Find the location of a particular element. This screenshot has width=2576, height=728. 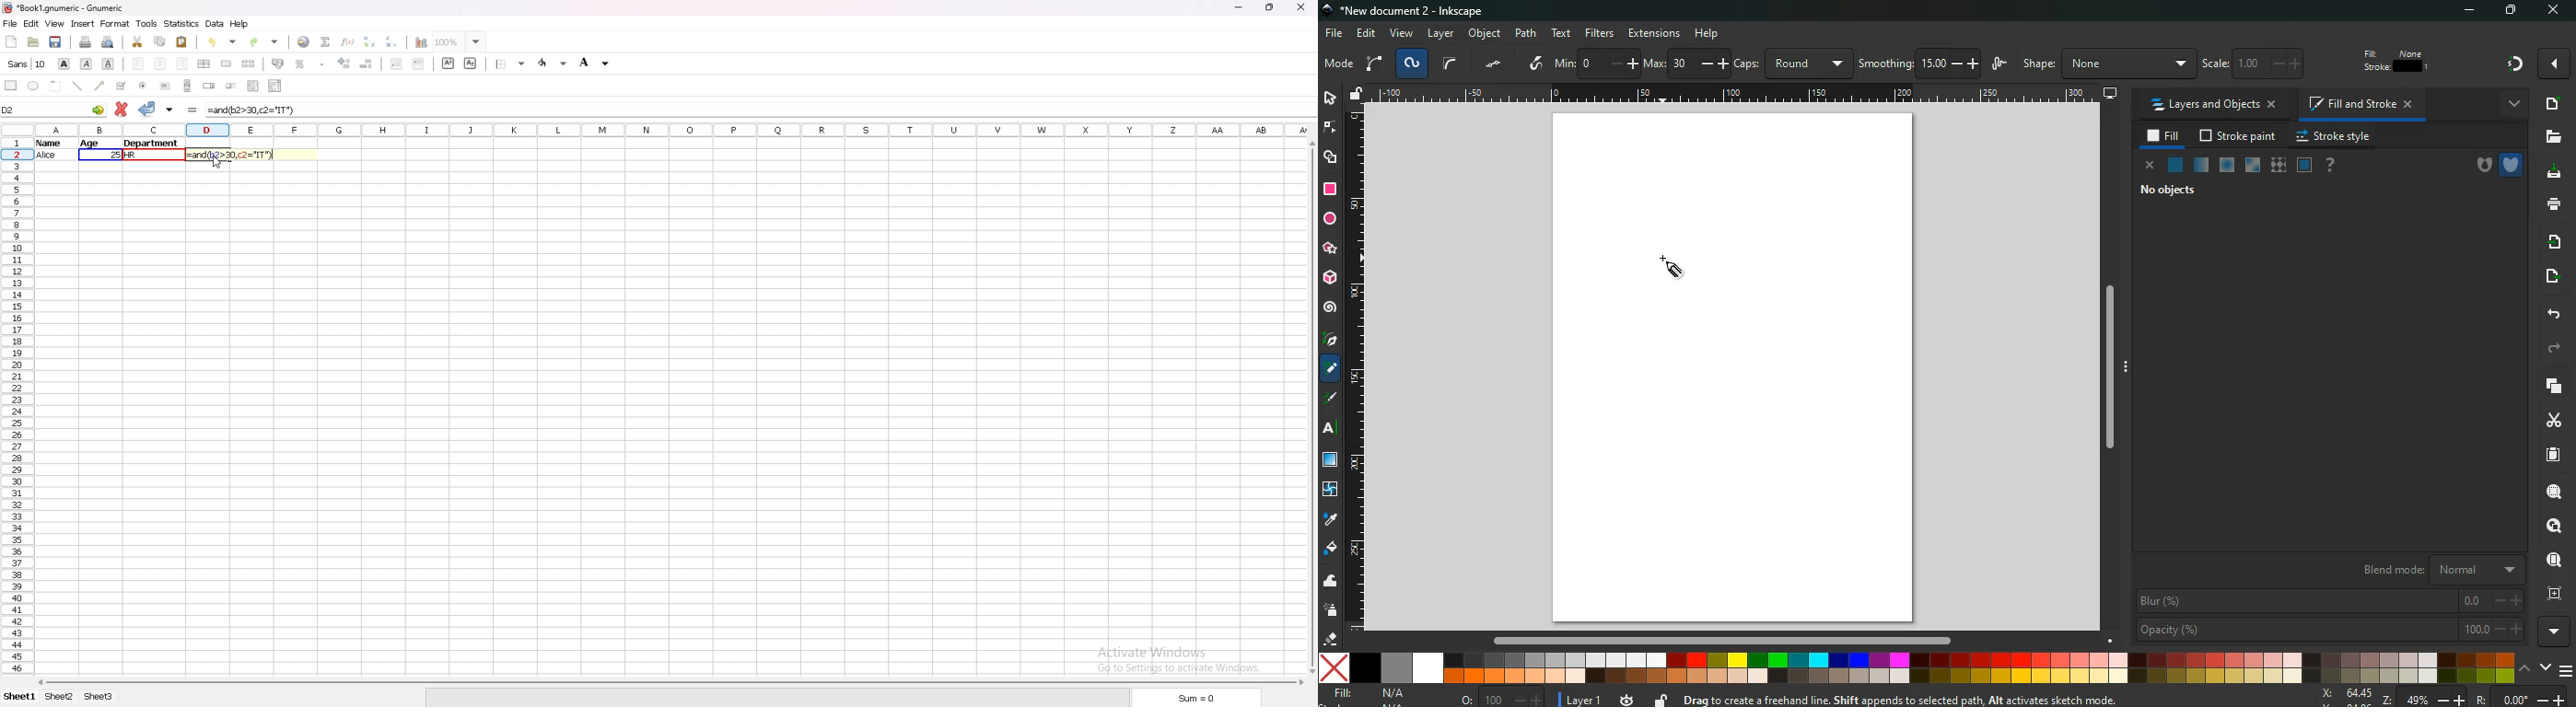

print is located at coordinates (2548, 203).